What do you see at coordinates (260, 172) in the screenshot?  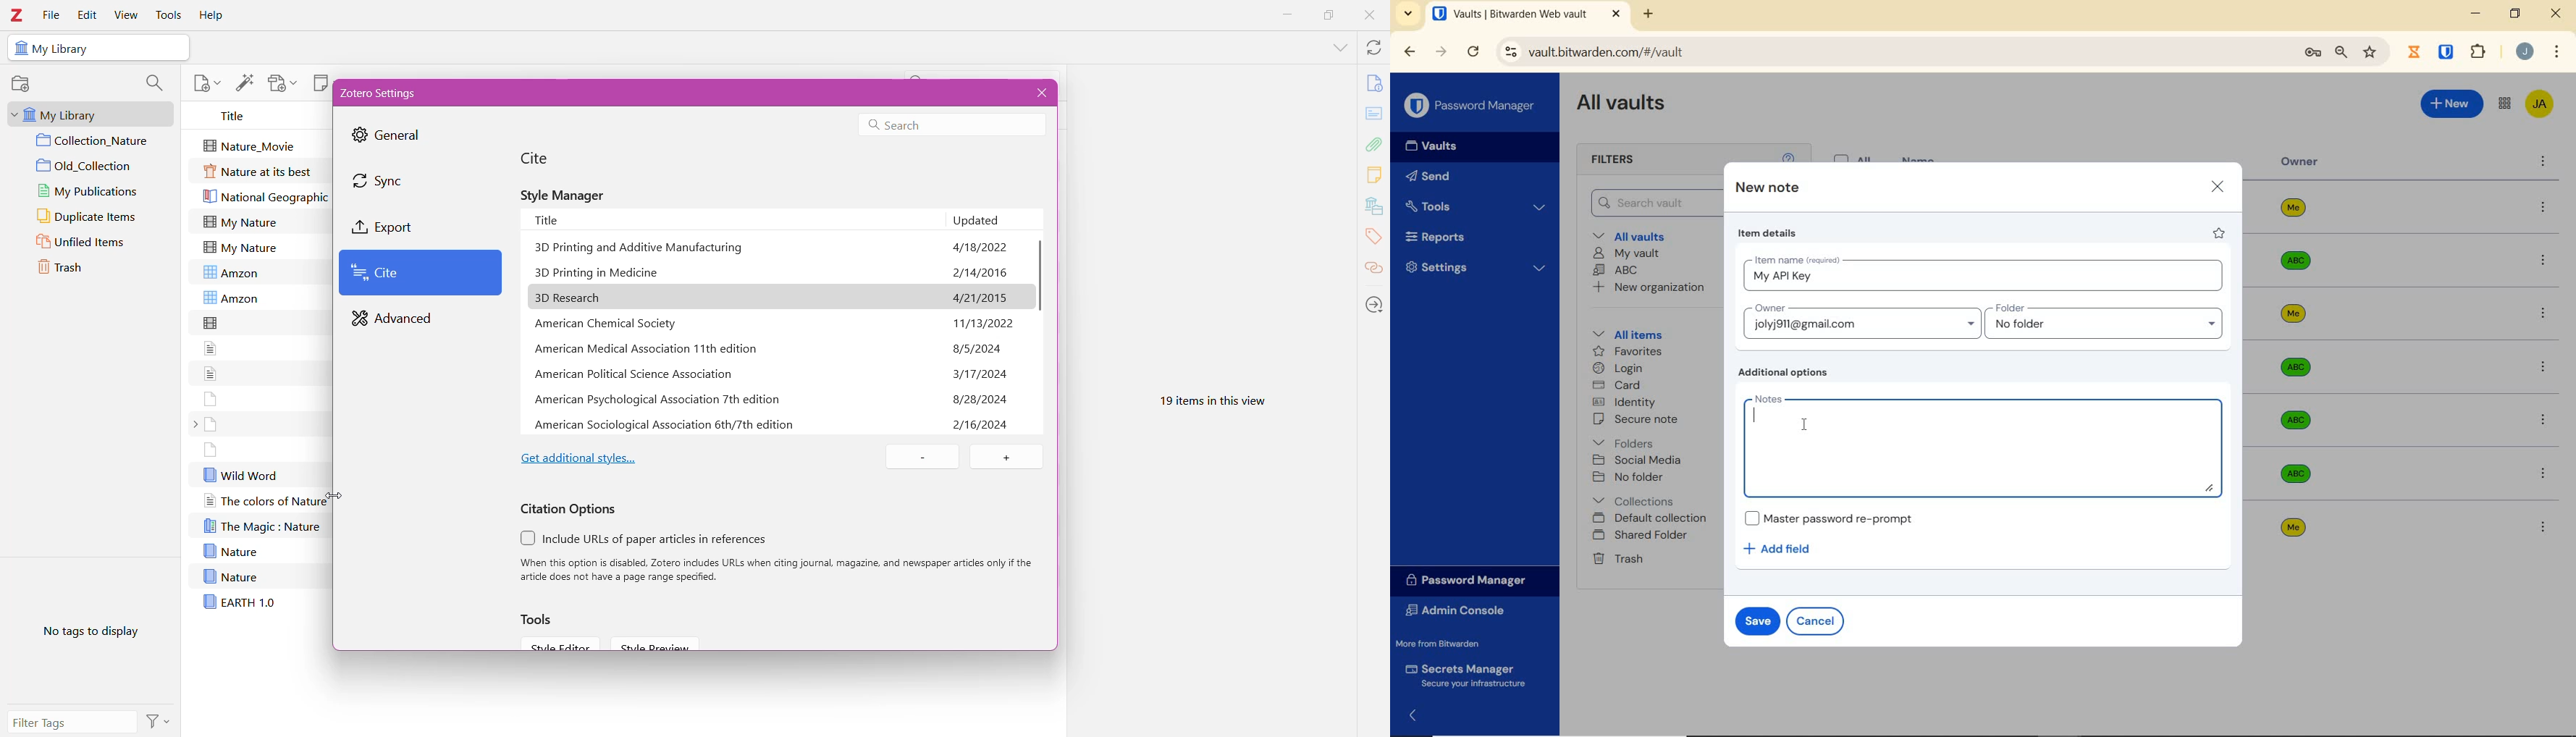 I see `Nature at its best` at bounding box center [260, 172].